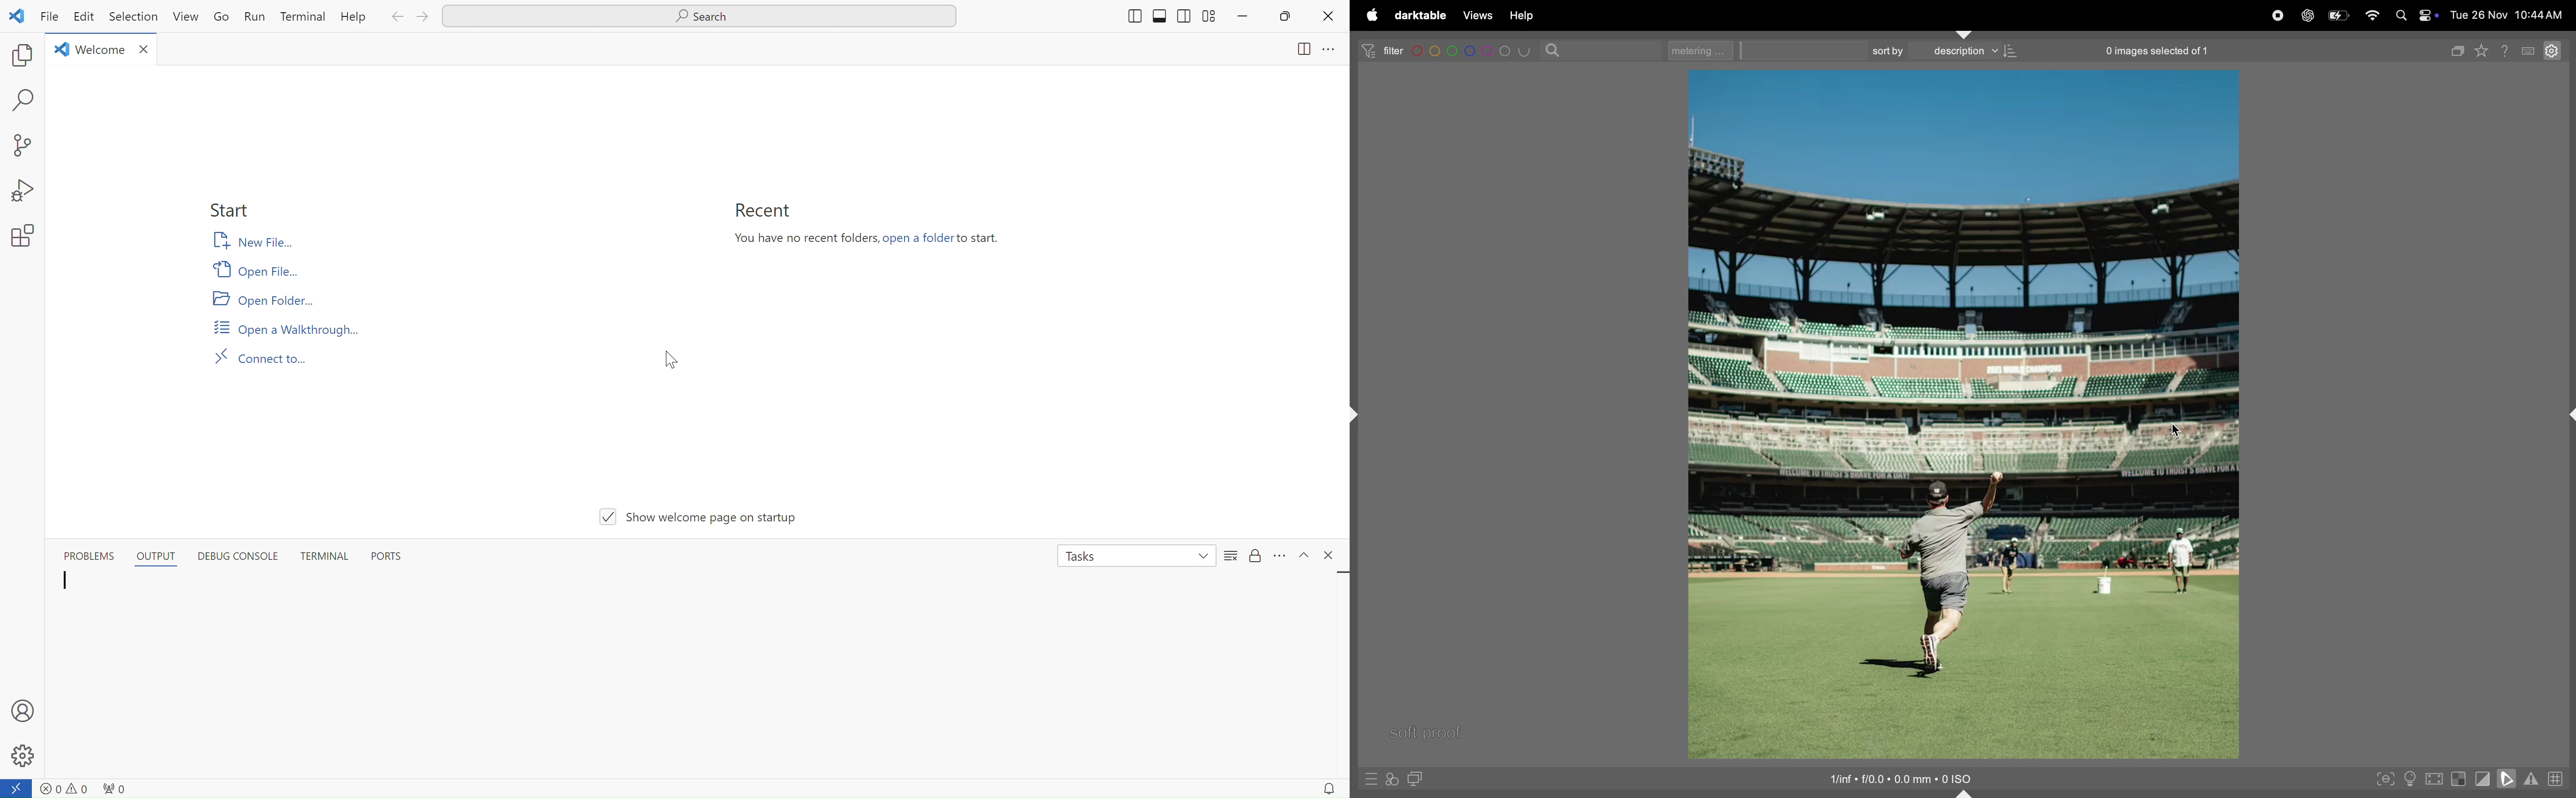 The height and width of the screenshot is (812, 2576). I want to click on up, so click(1305, 557).